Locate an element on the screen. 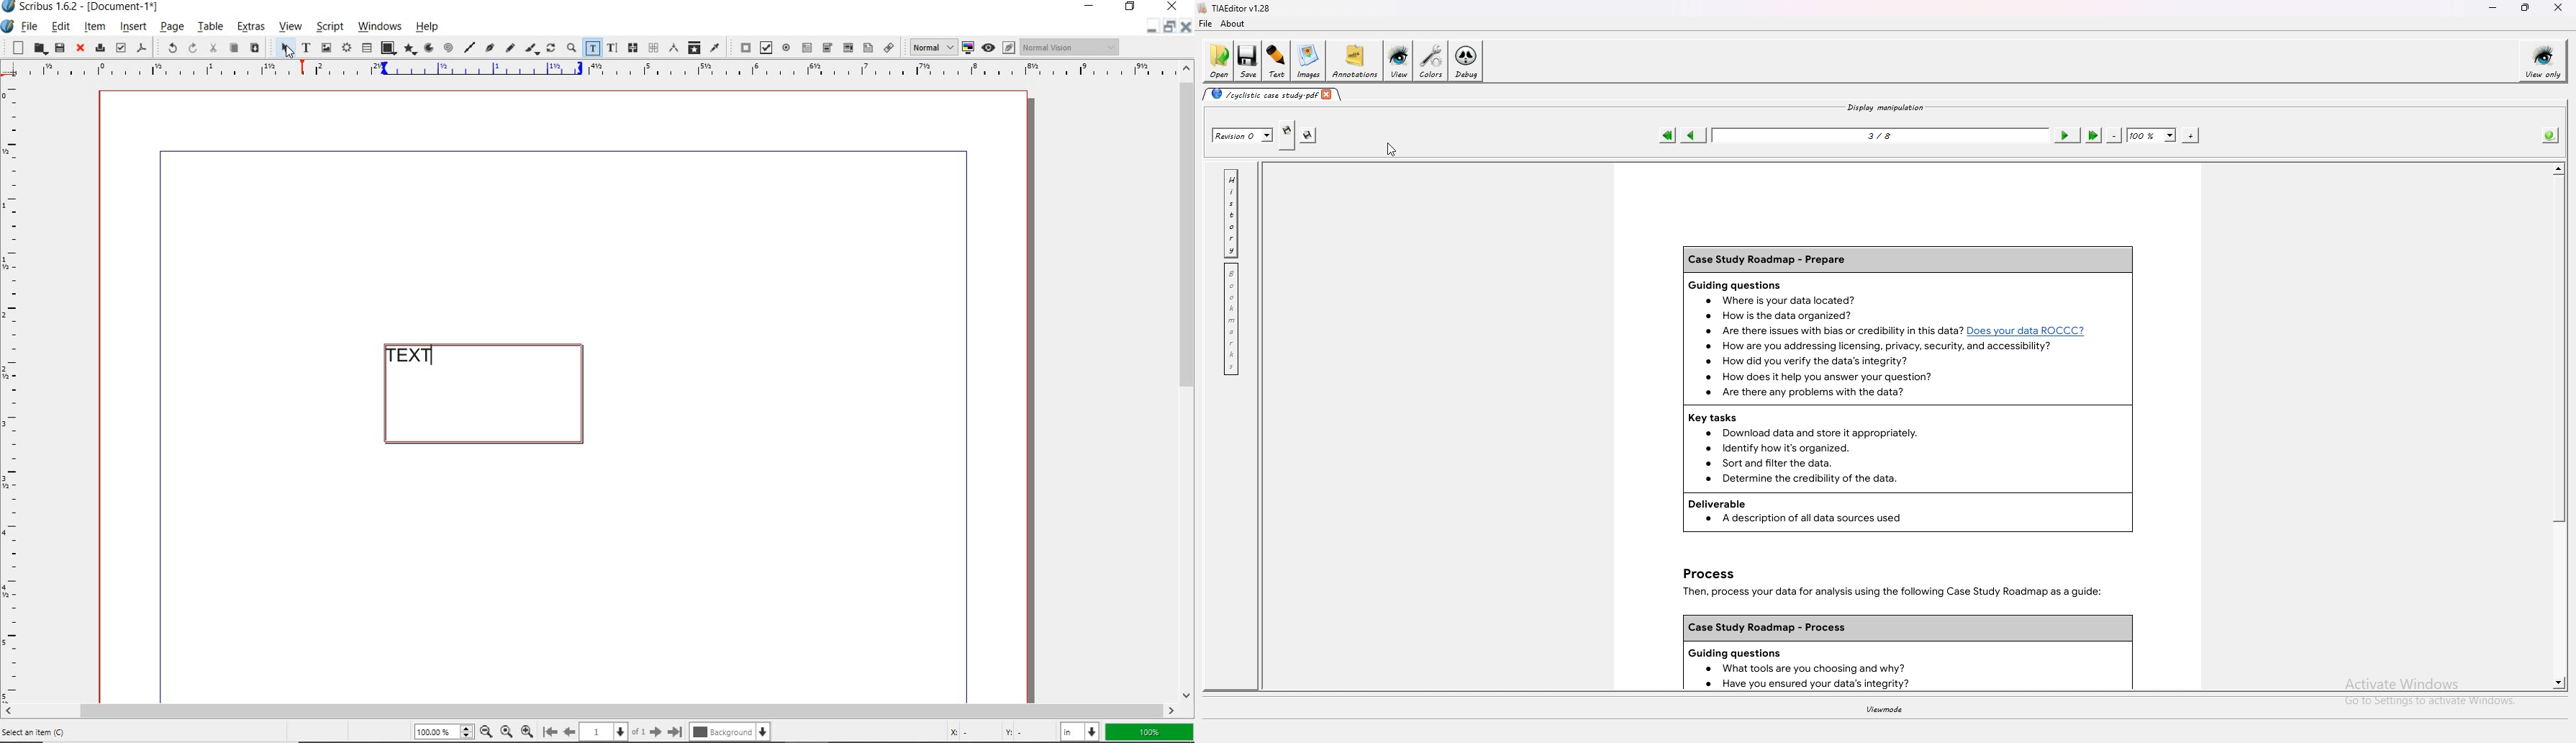  paste is located at coordinates (256, 49).